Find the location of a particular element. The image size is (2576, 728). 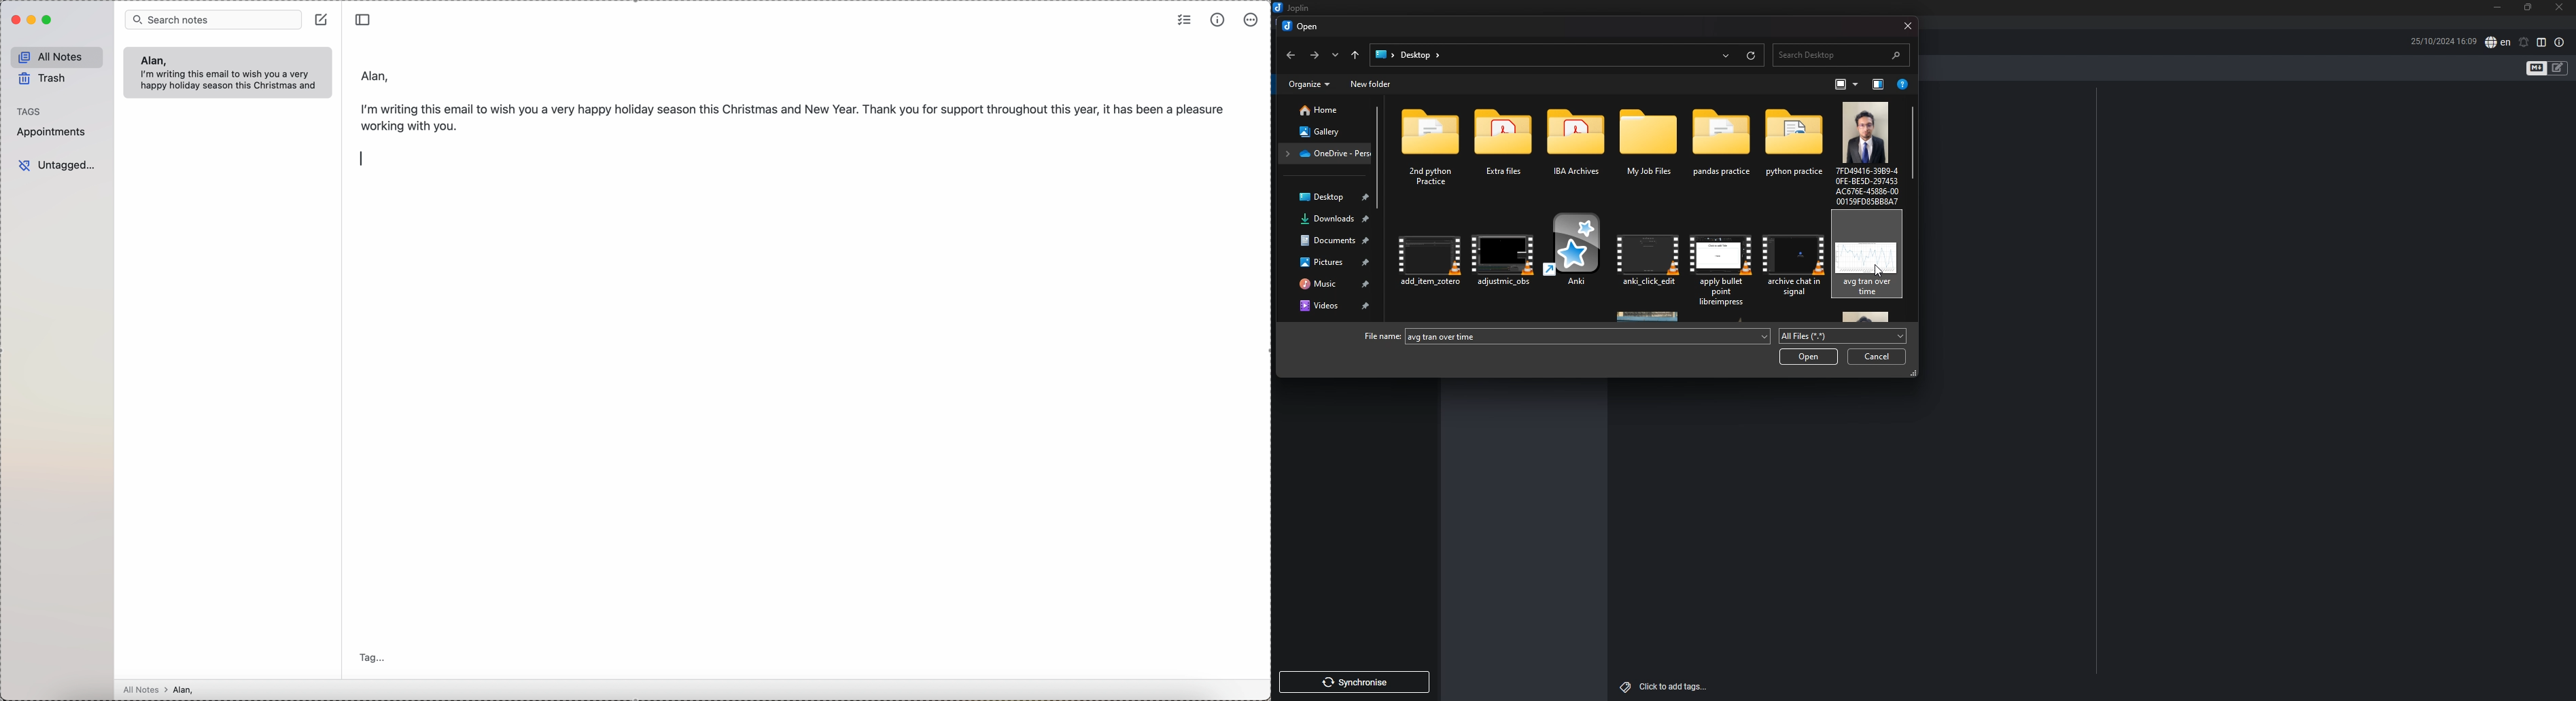

set alarm is located at coordinates (2524, 42).